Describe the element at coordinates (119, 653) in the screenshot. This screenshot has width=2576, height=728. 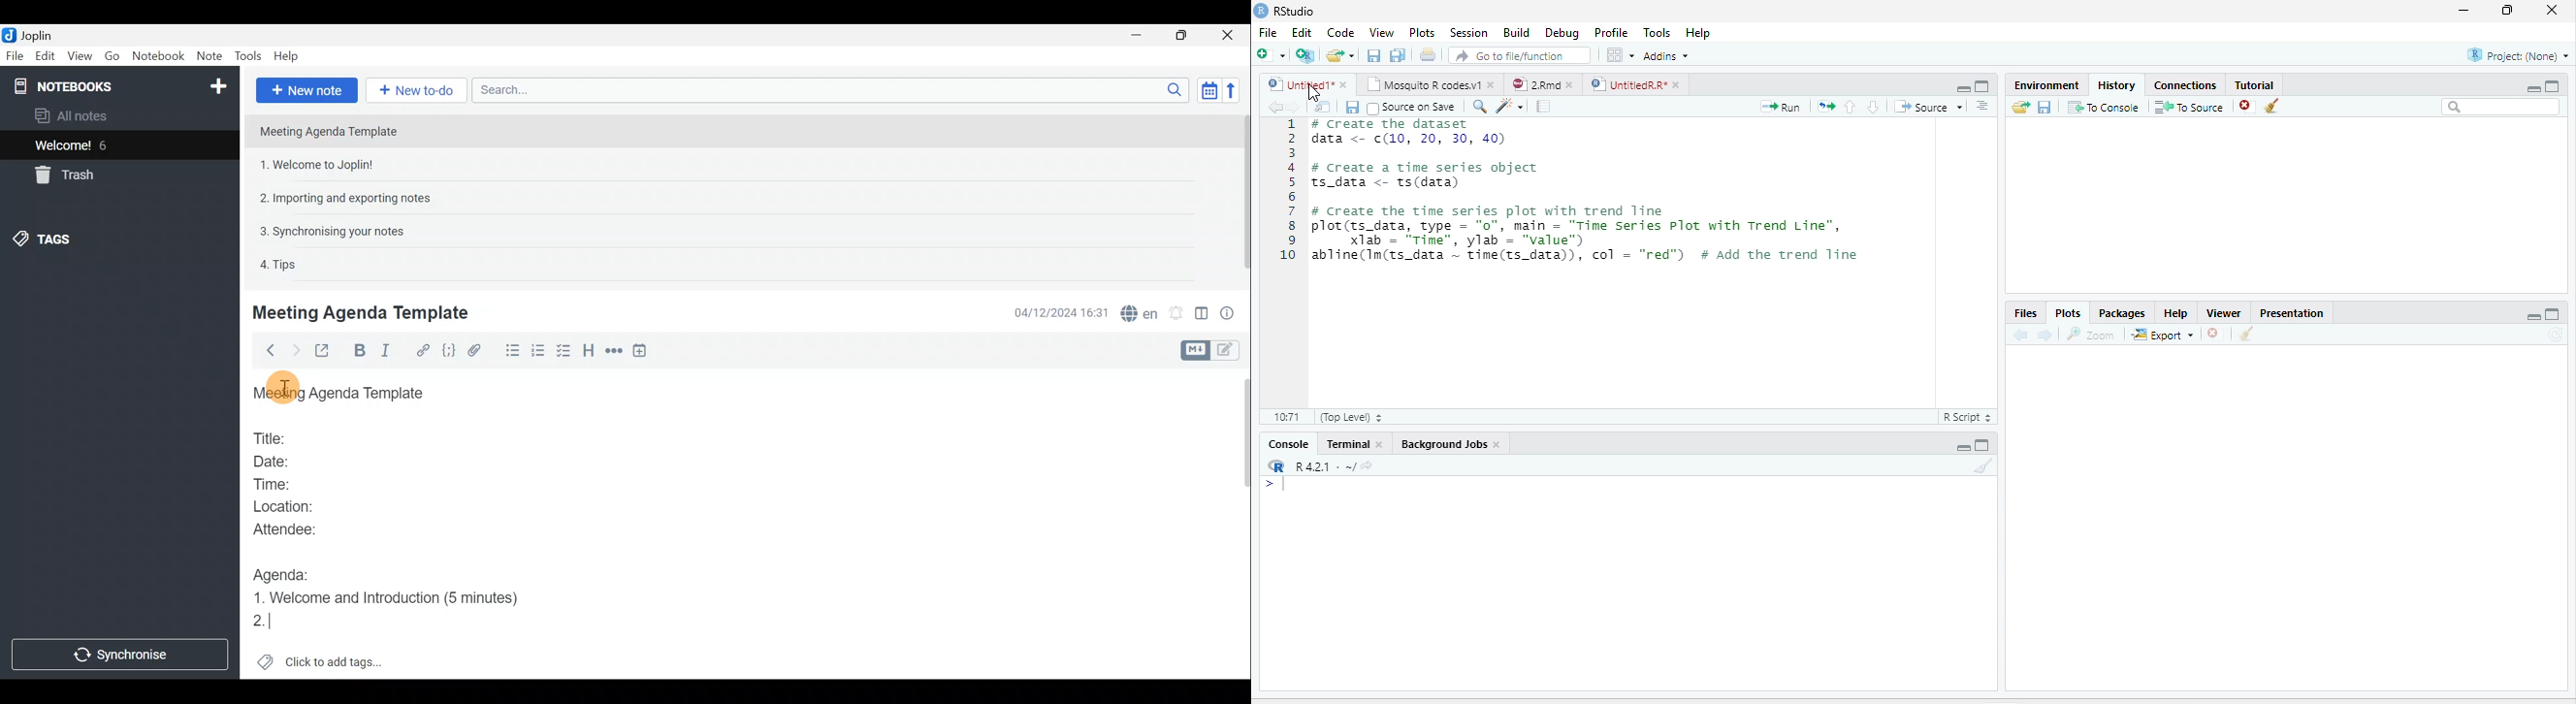
I see `Synchronise` at that location.